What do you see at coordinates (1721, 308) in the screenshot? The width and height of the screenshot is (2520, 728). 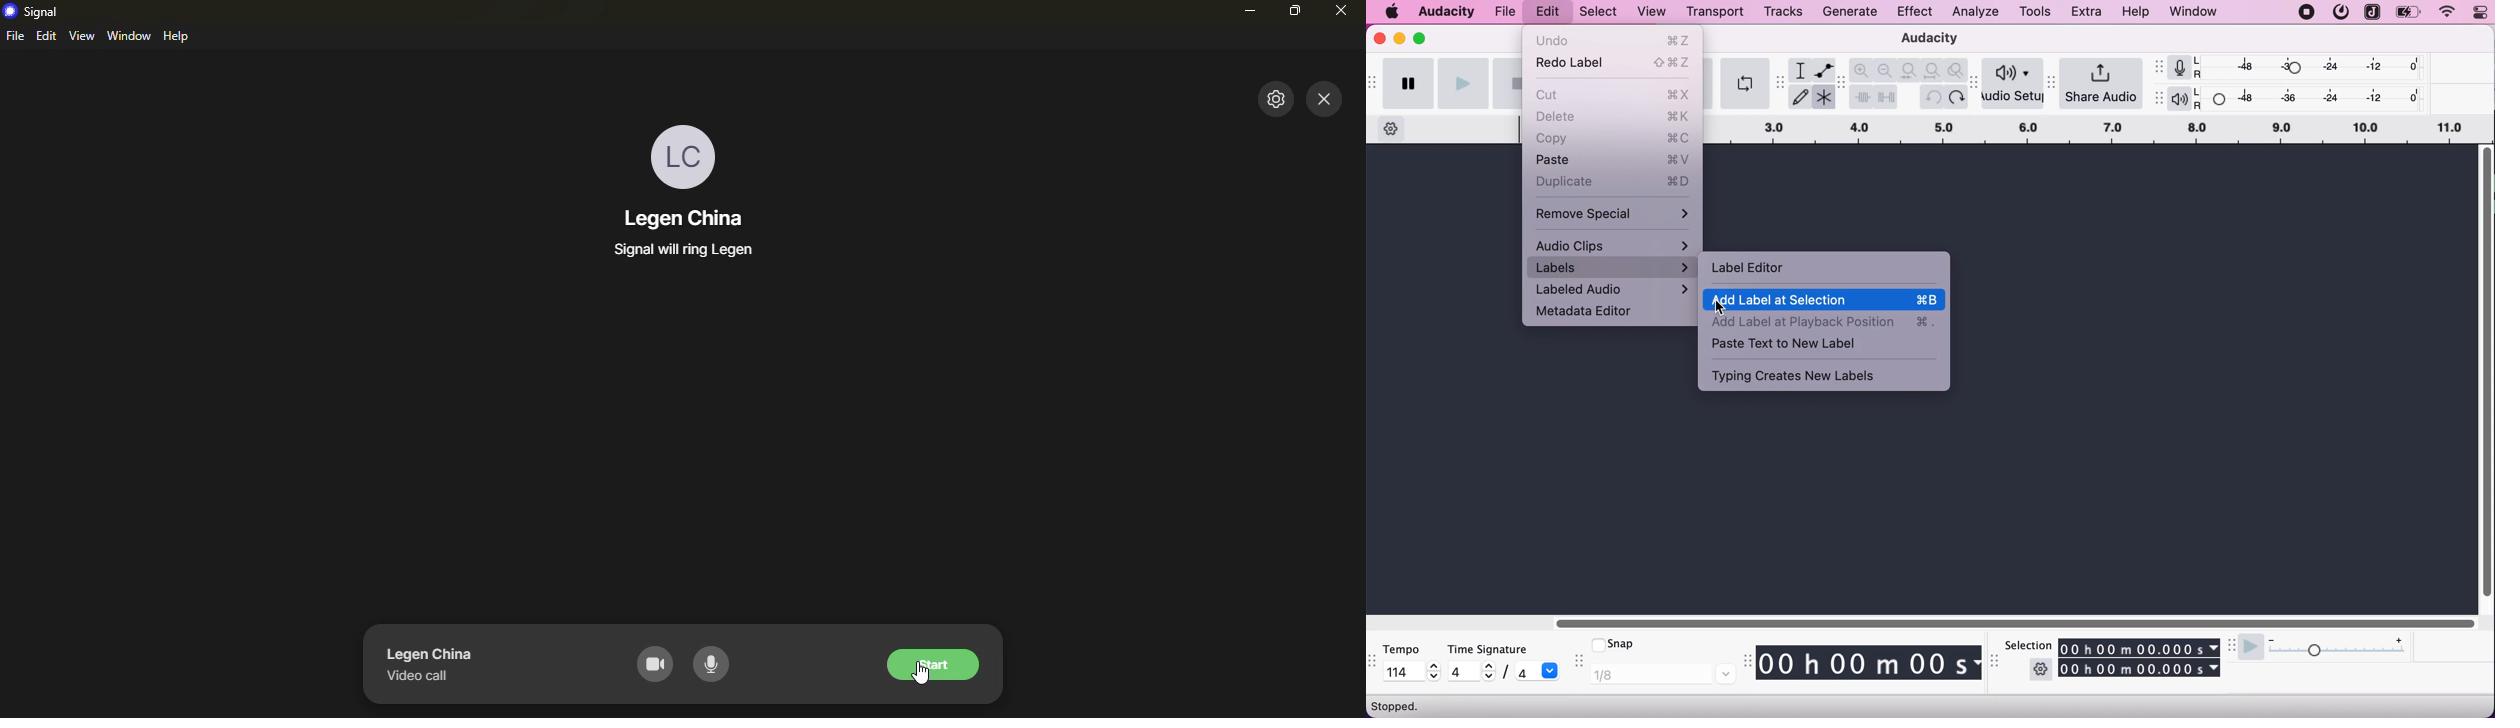 I see `cursor` at bounding box center [1721, 308].